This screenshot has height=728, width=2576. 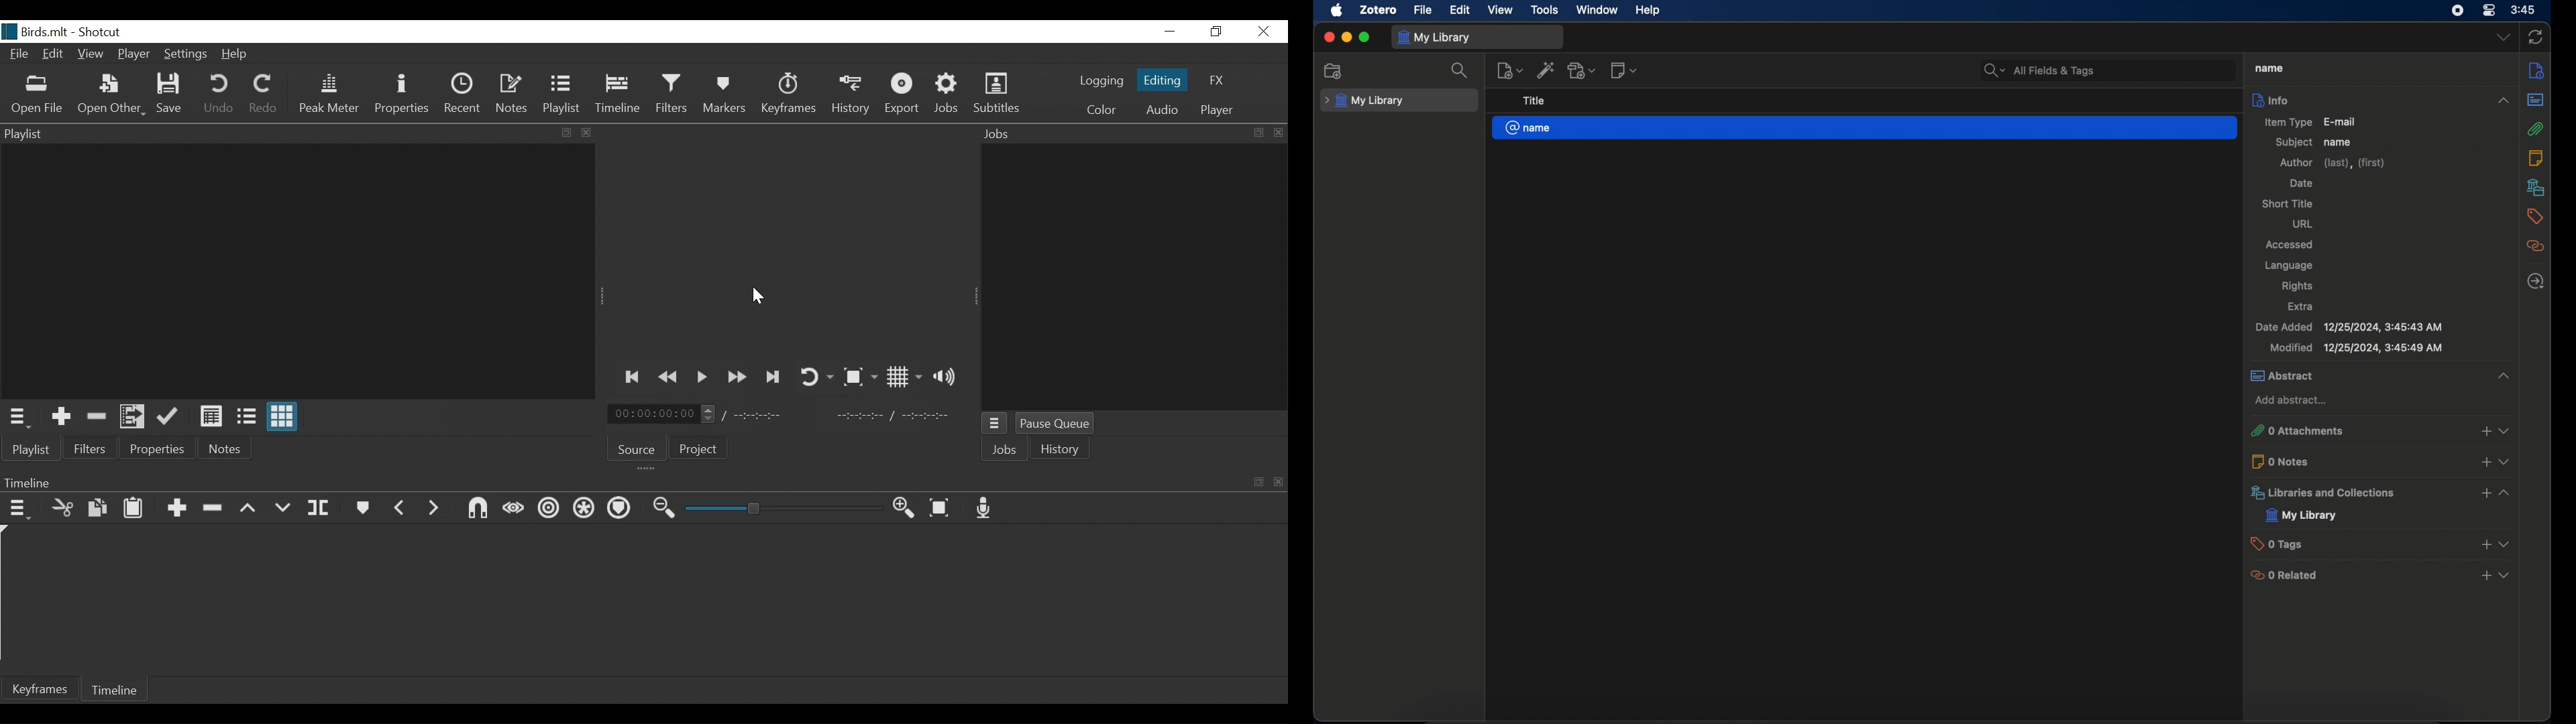 I want to click on title, so click(x=1534, y=101).